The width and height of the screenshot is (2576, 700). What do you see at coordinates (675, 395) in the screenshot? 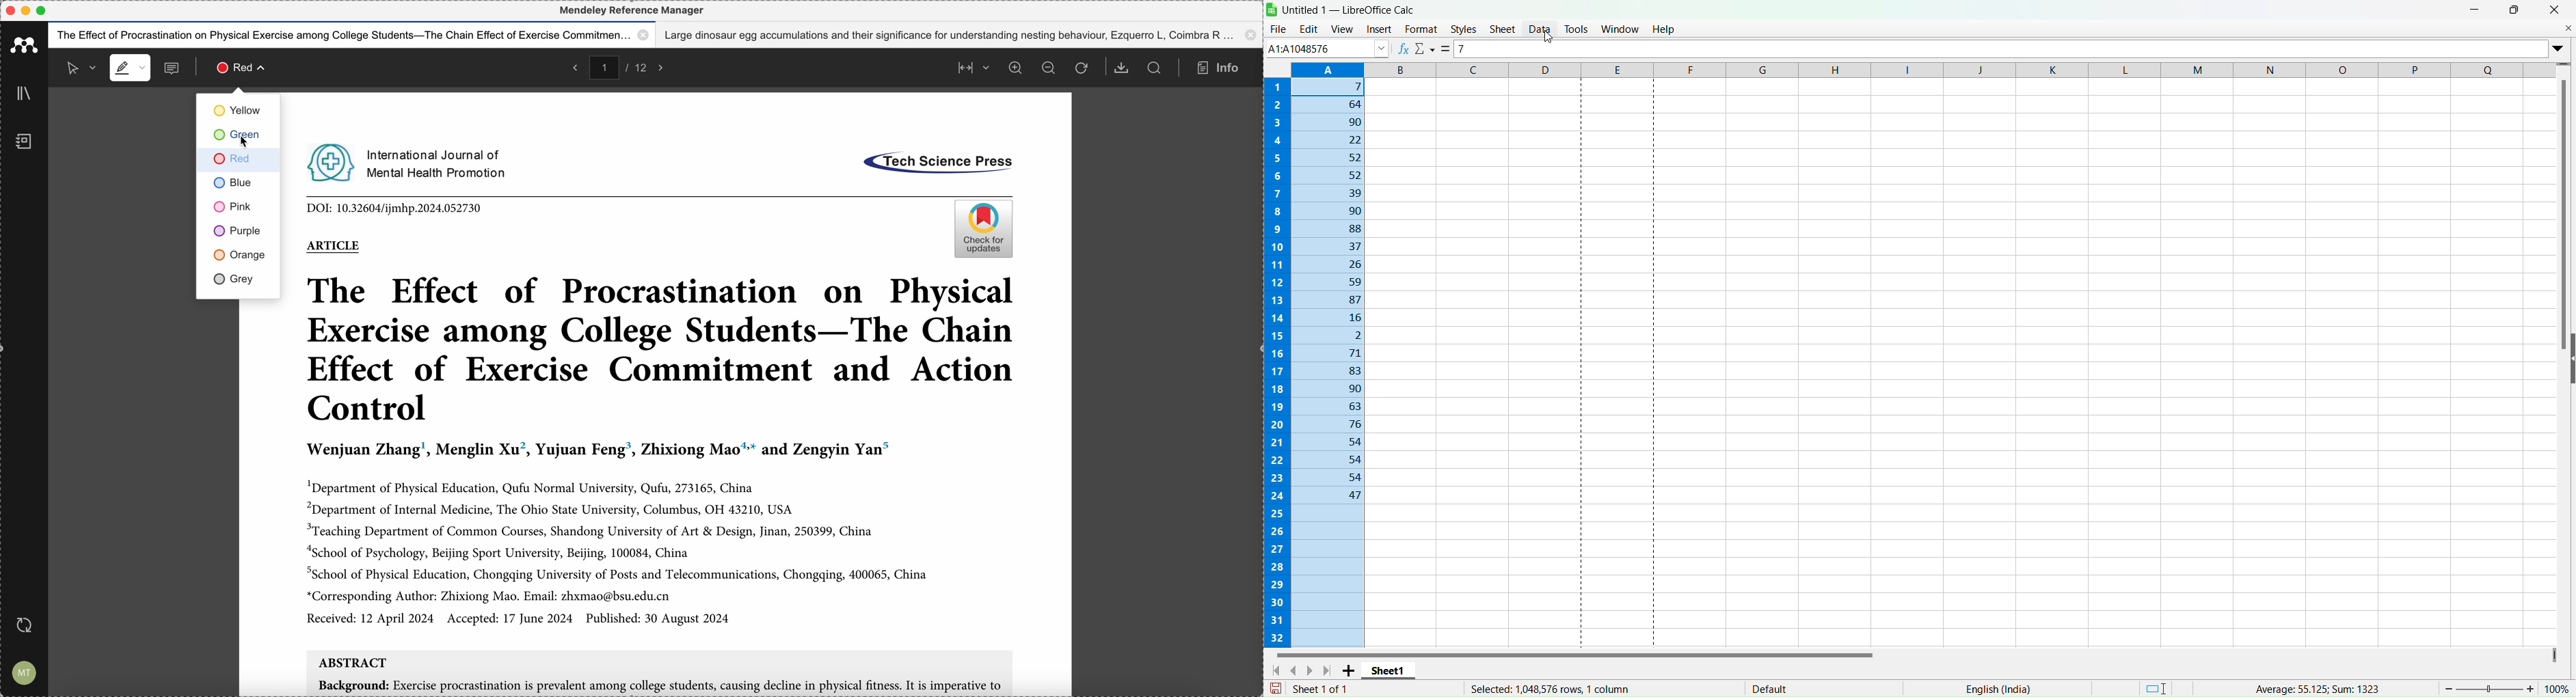
I see `pdf opened` at bounding box center [675, 395].